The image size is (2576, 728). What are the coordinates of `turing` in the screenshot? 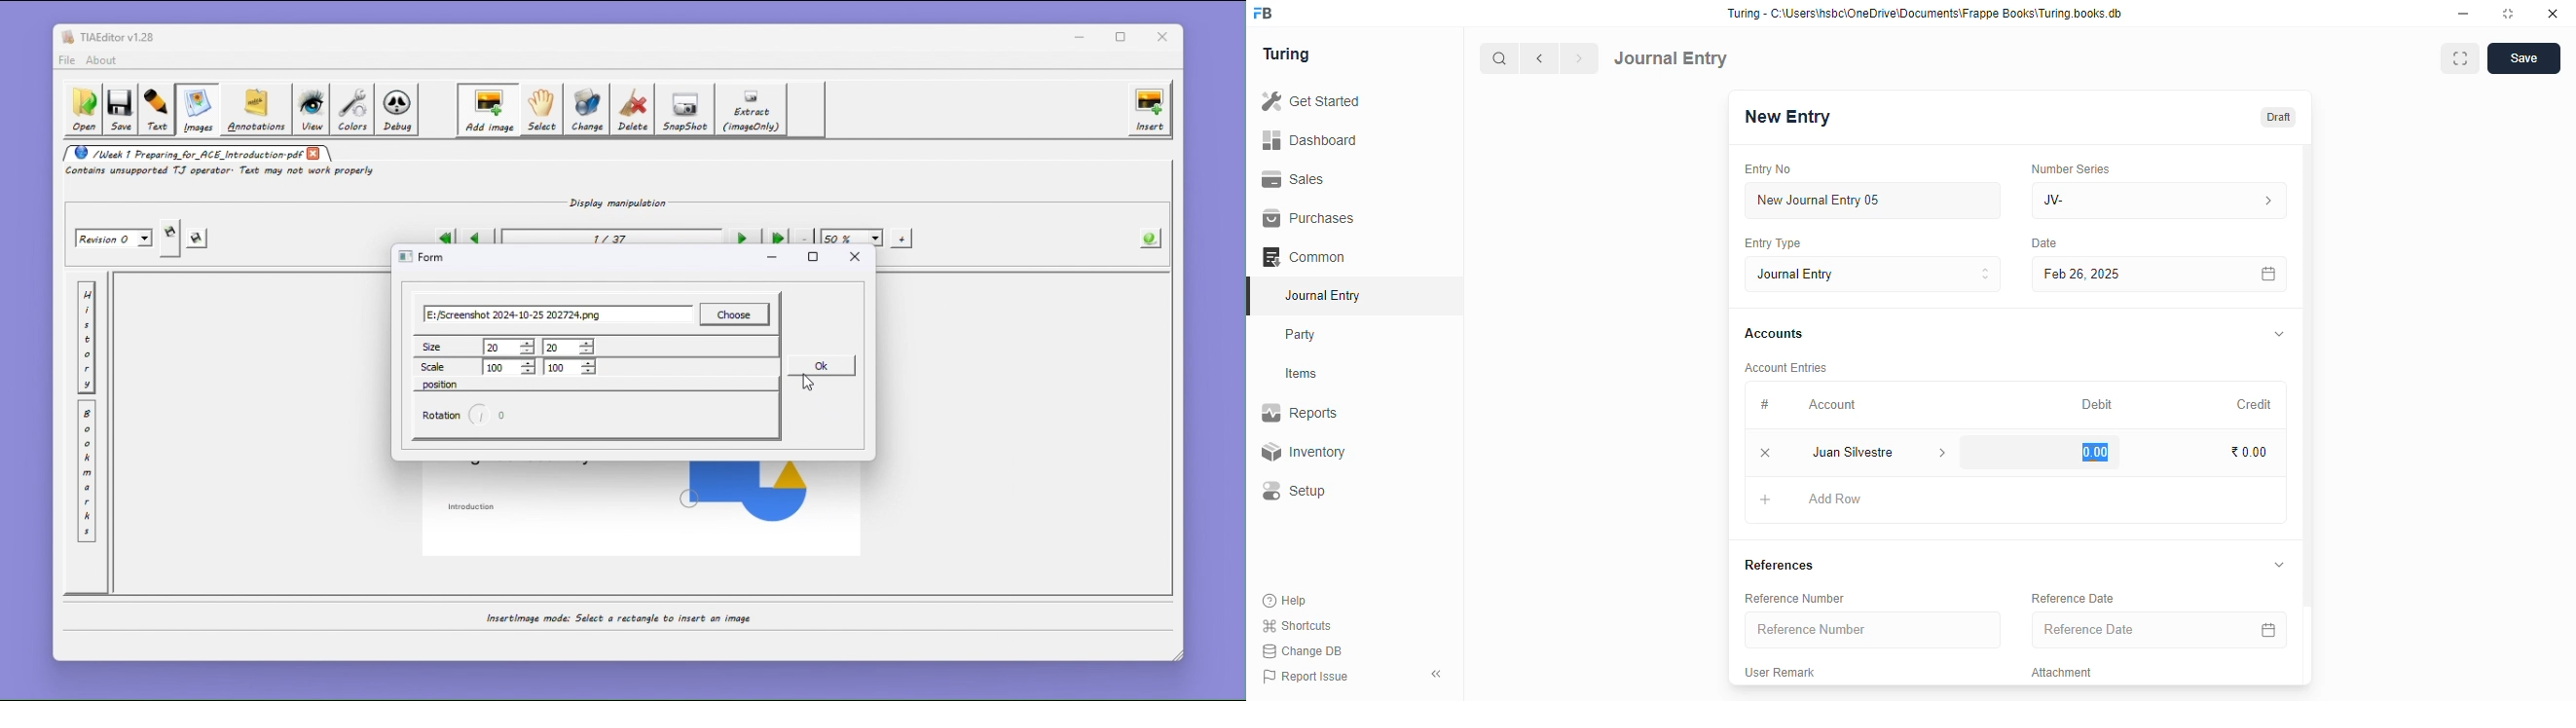 It's located at (1287, 55).